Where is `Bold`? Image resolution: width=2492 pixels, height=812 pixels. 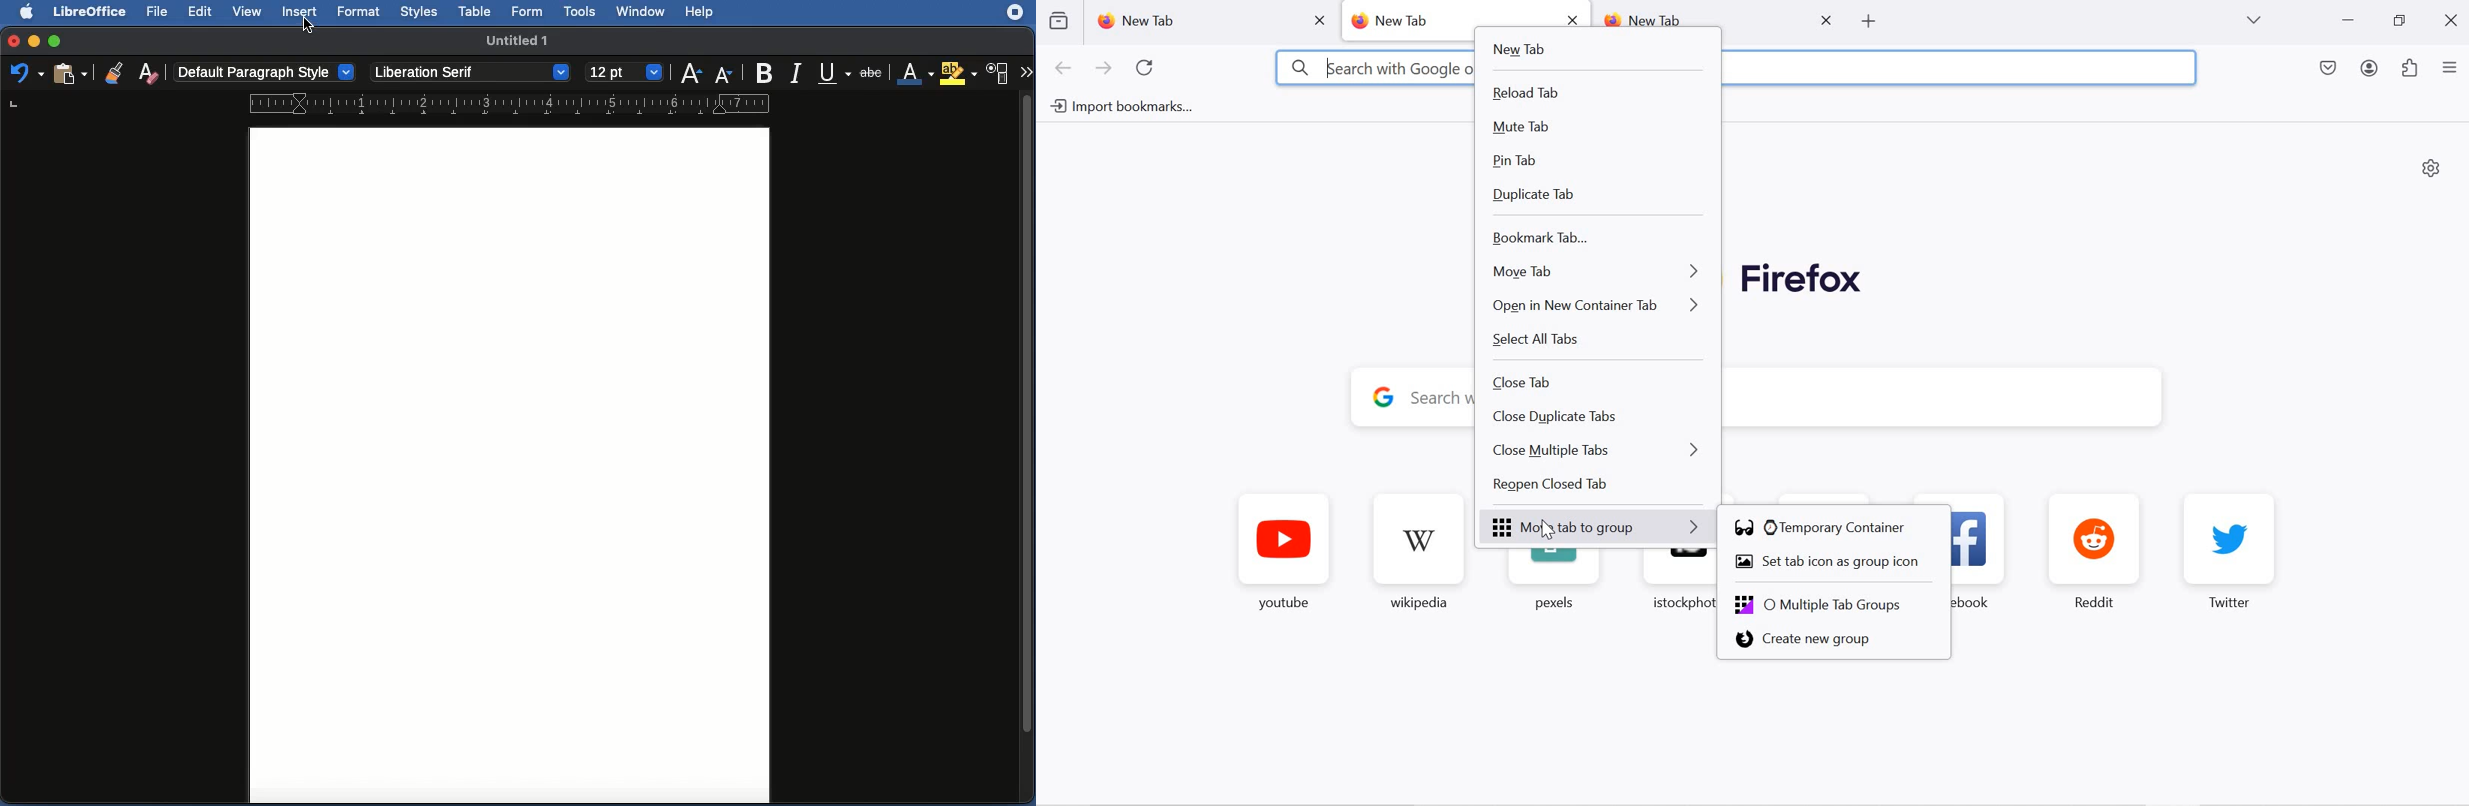 Bold is located at coordinates (766, 72).